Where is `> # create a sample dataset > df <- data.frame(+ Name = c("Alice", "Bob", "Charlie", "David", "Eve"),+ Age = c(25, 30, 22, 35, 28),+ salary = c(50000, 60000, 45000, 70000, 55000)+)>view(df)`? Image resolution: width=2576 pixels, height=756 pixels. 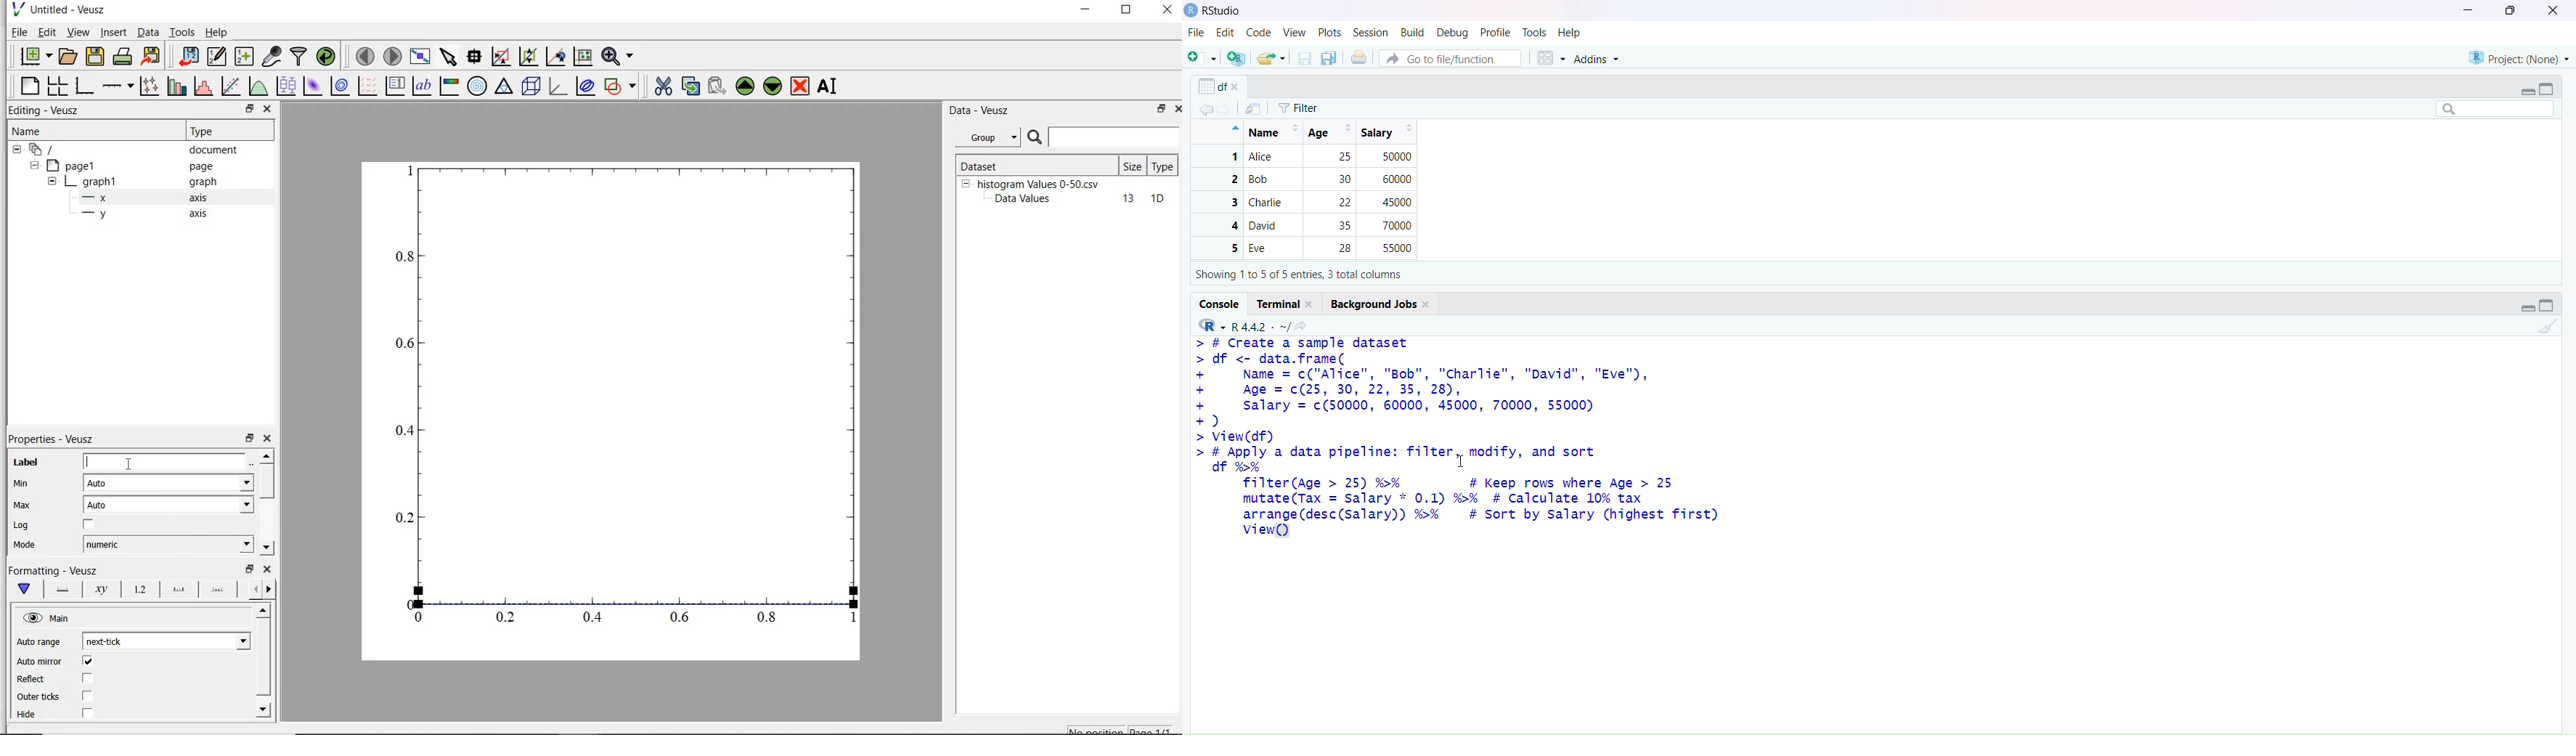
> # create a sample dataset > df <- data.frame(+ Name = c("Alice", "Bob", "Charlie", "David", "Eve"),+ Age = c(25, 30, 22, 35, 28),+ salary = c(50000, 60000, 45000, 70000, 55000)+)>view(df) is located at coordinates (1433, 390).